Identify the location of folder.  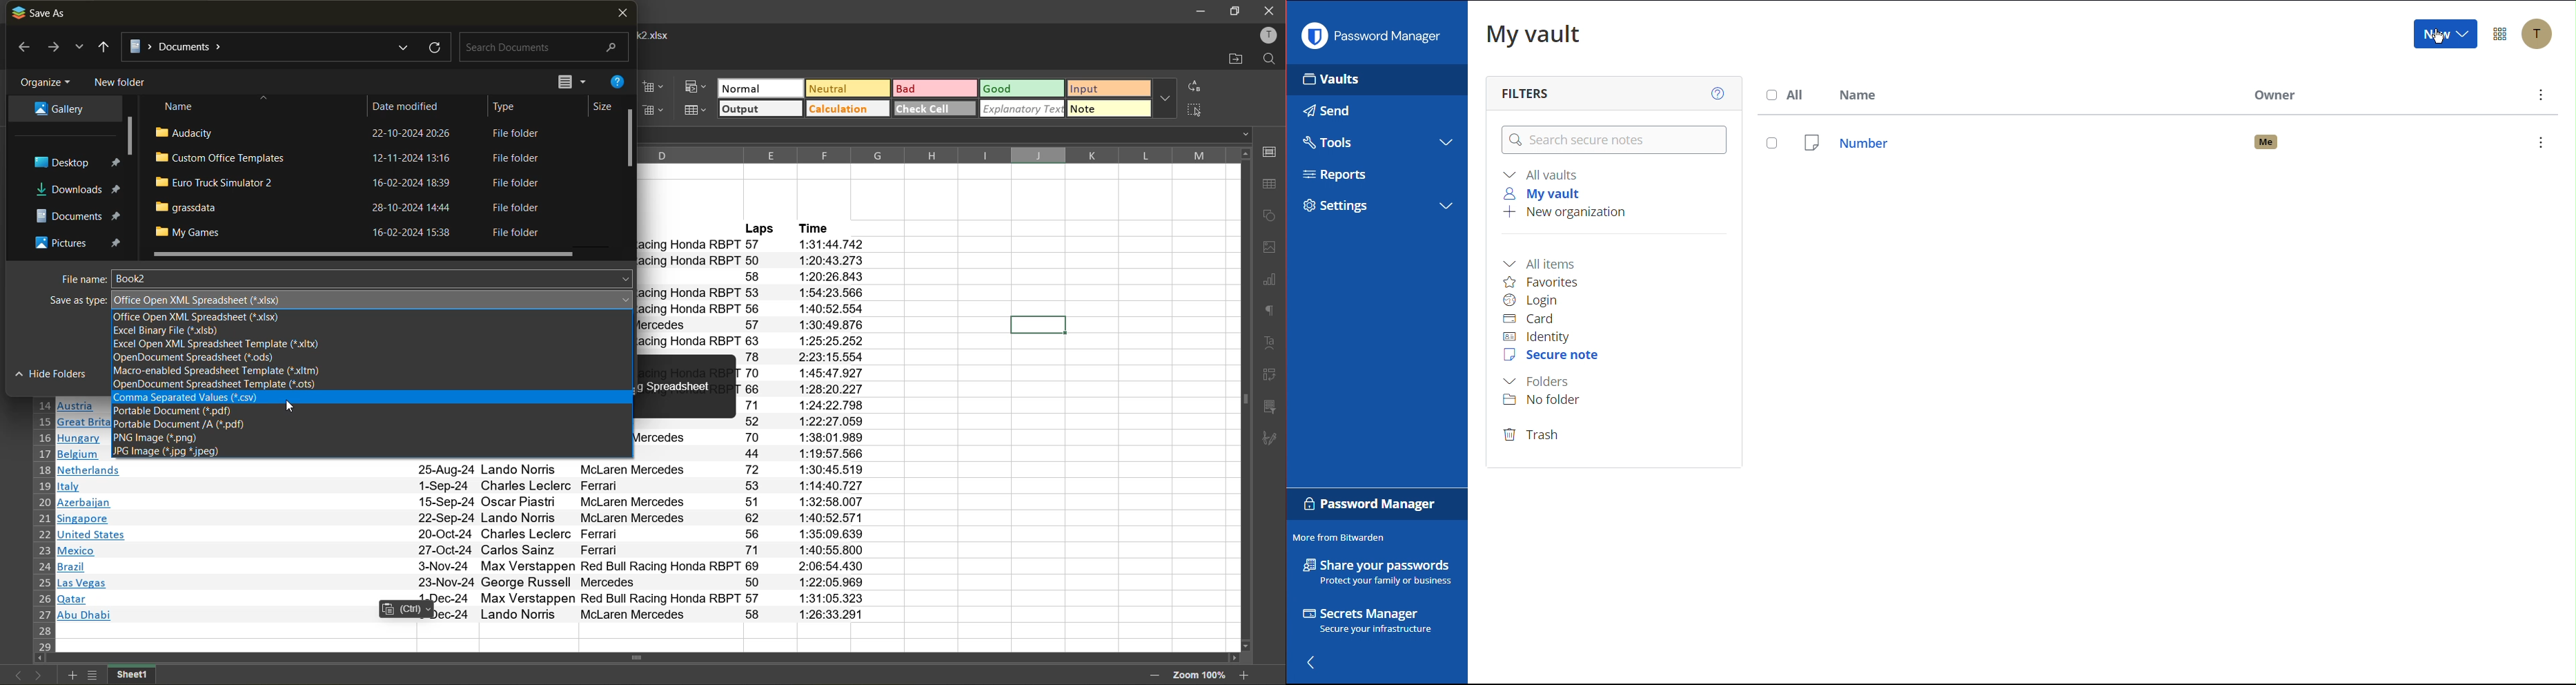
(72, 164).